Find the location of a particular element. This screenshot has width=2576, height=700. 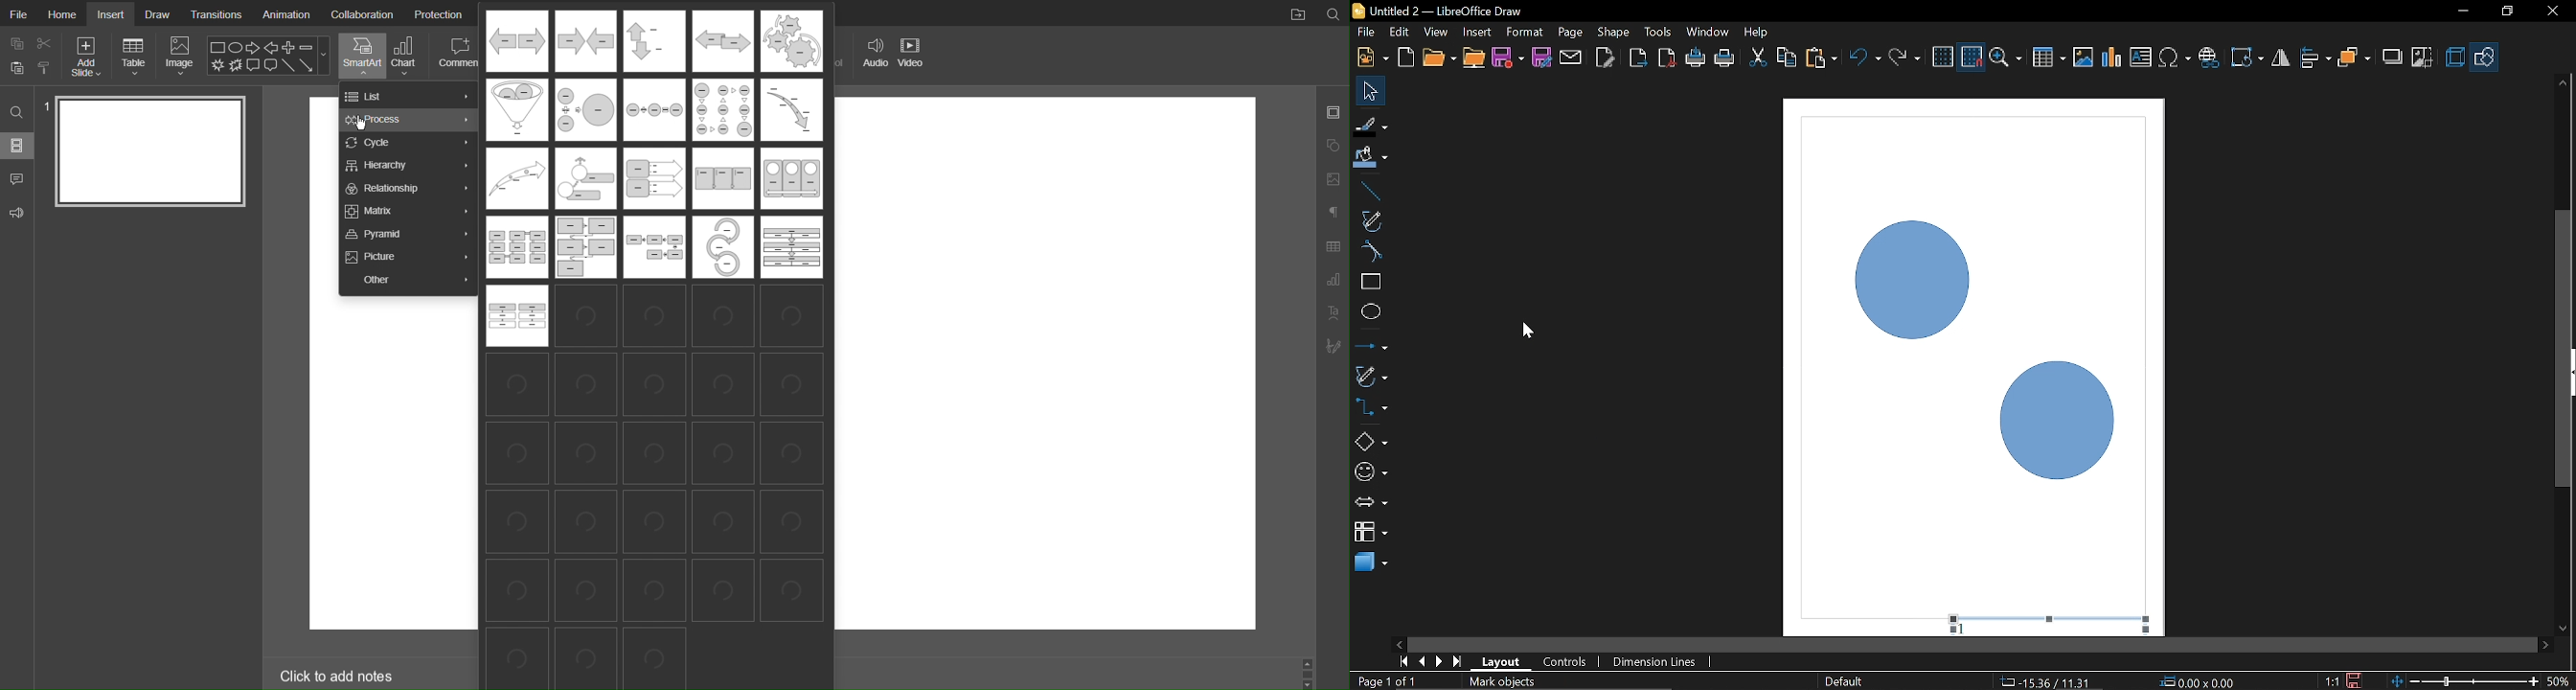

down is located at coordinates (1308, 683).